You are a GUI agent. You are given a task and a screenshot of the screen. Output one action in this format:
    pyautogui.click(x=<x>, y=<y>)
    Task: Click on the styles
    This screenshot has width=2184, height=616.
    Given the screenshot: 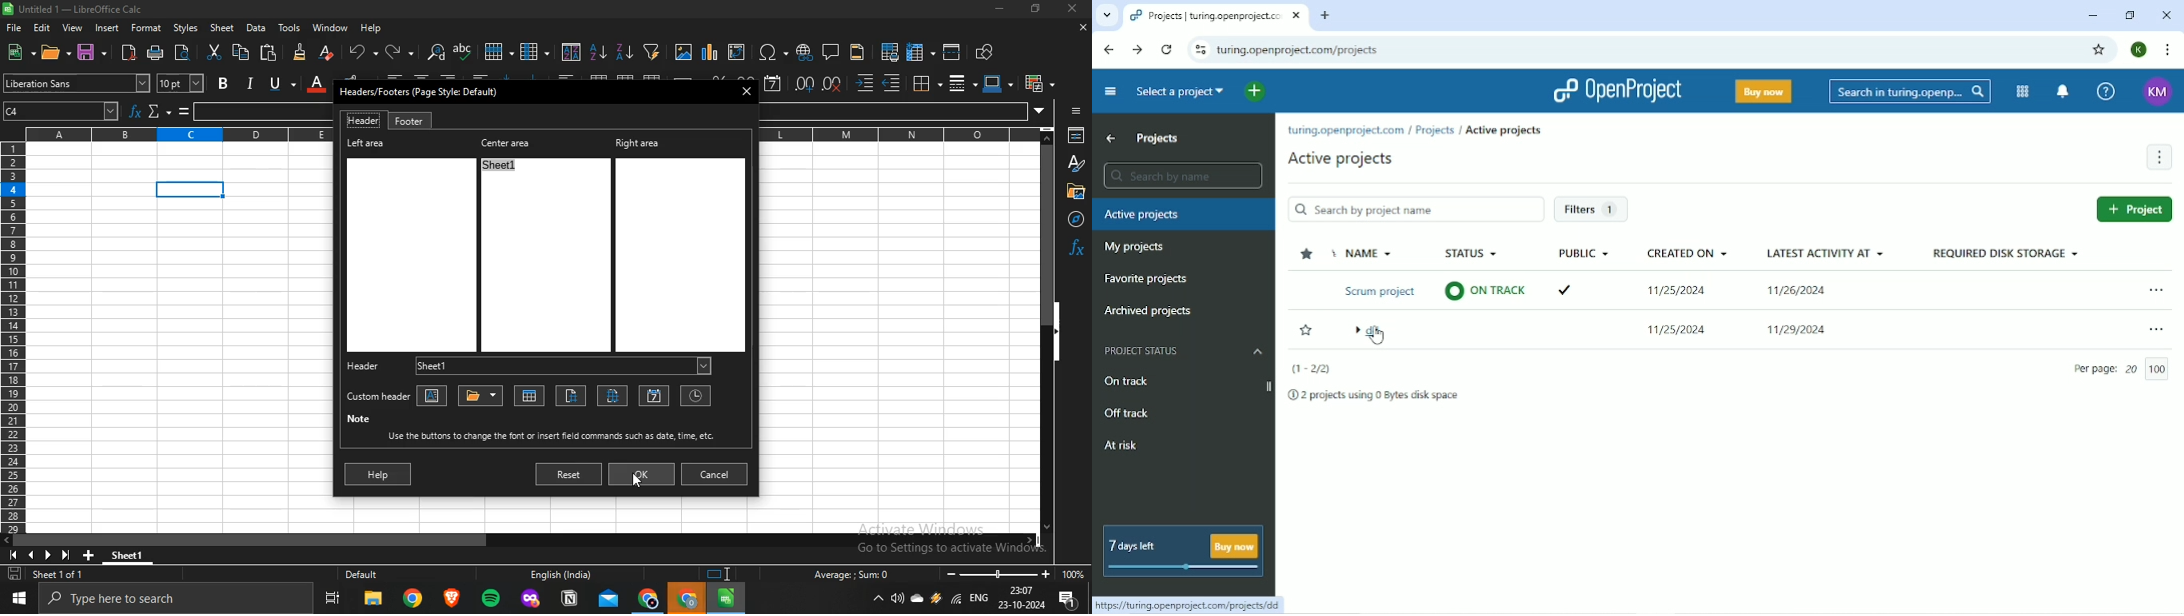 What is the action you would take?
    pyautogui.click(x=185, y=29)
    